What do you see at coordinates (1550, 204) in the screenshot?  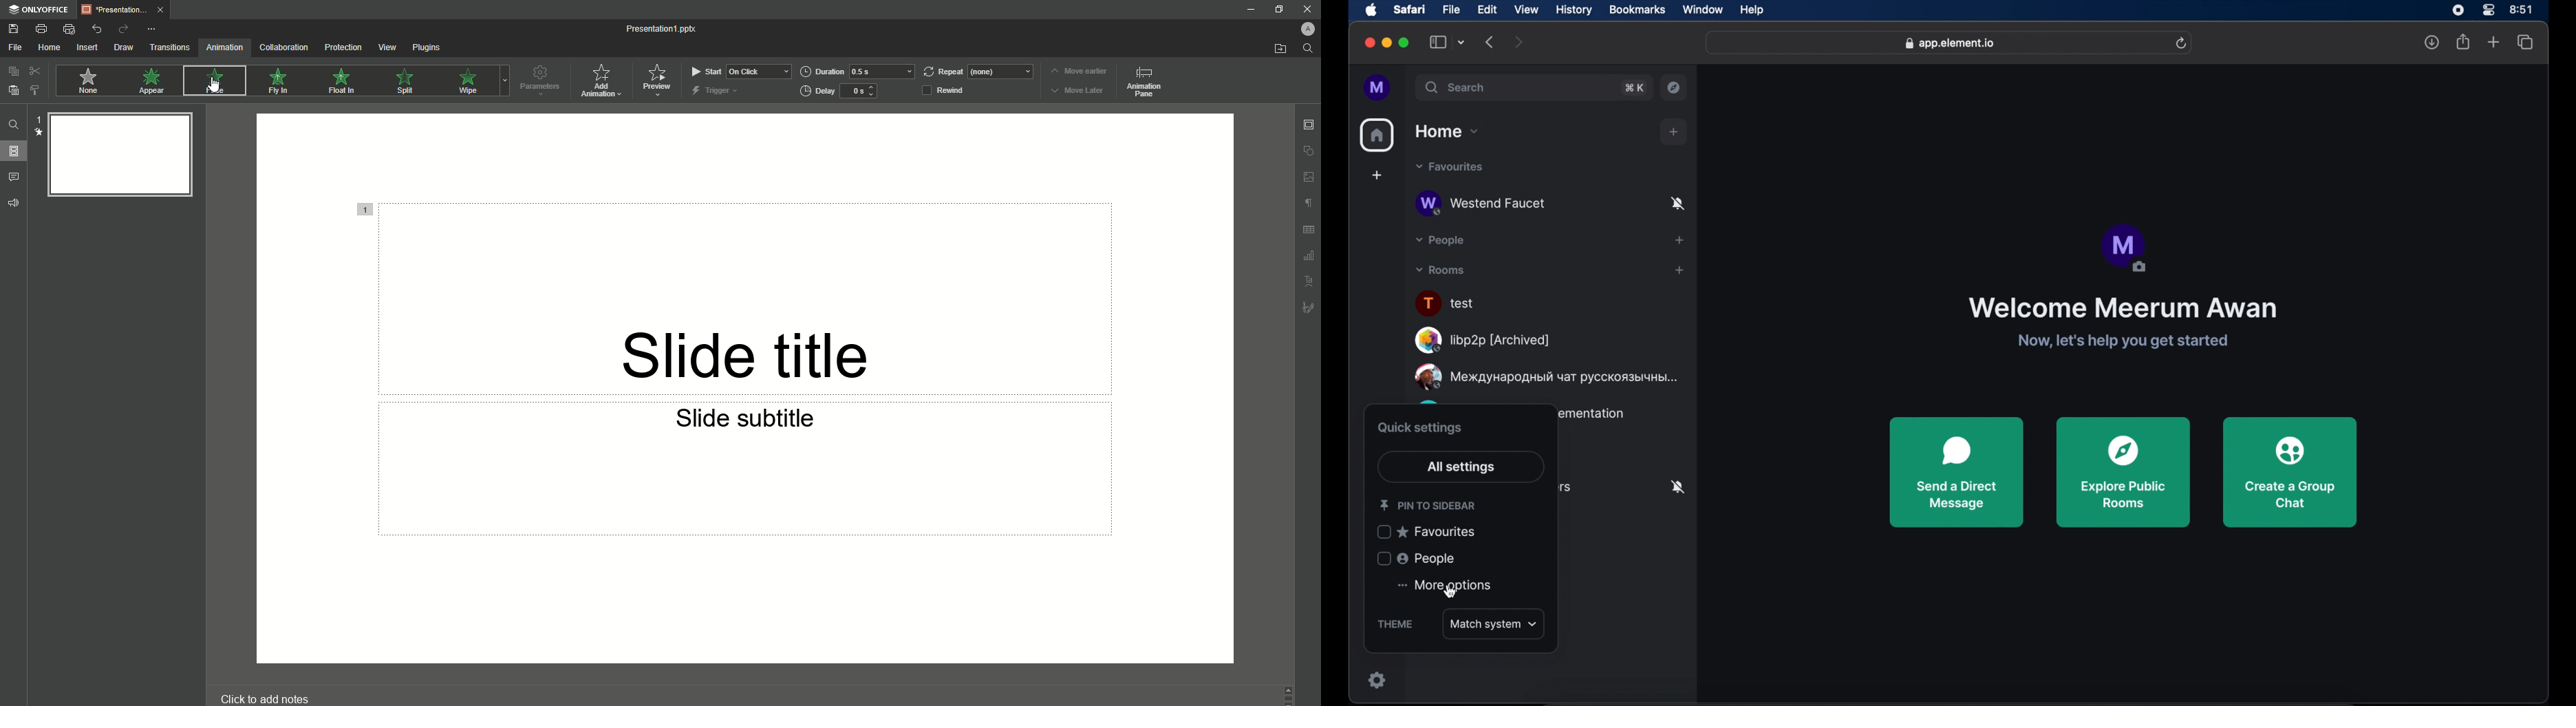 I see `Westend faucet room` at bounding box center [1550, 204].